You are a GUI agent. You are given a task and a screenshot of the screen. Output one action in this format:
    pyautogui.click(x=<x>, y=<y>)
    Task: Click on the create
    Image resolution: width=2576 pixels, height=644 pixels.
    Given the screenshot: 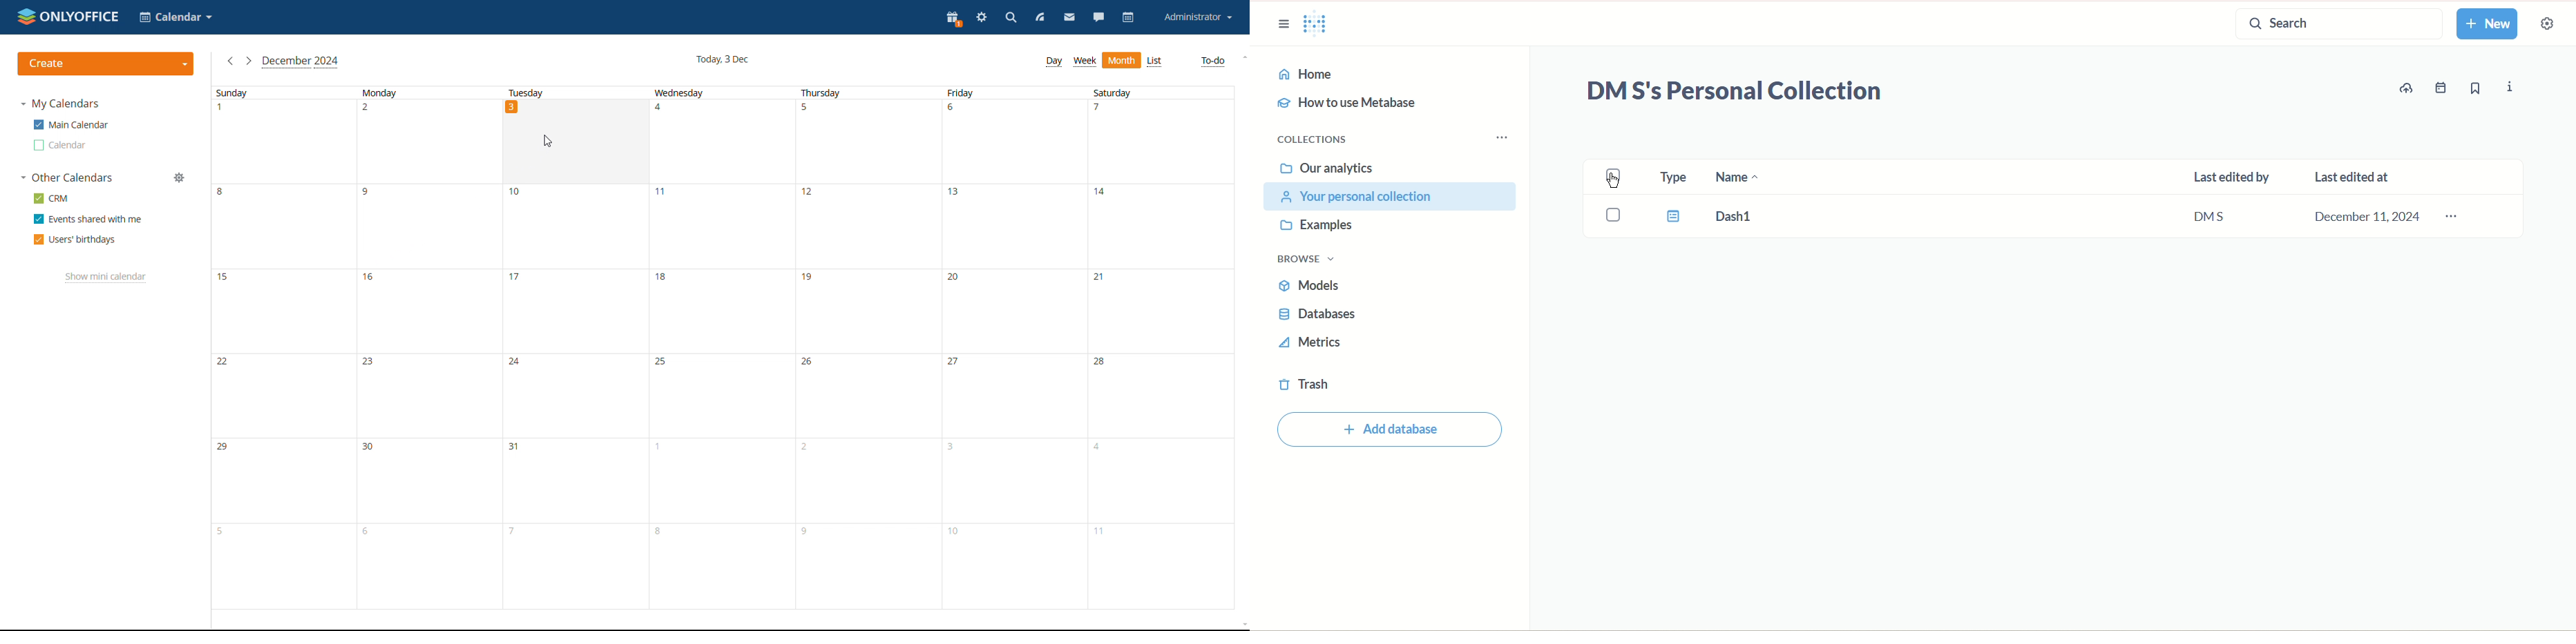 What is the action you would take?
    pyautogui.click(x=105, y=64)
    